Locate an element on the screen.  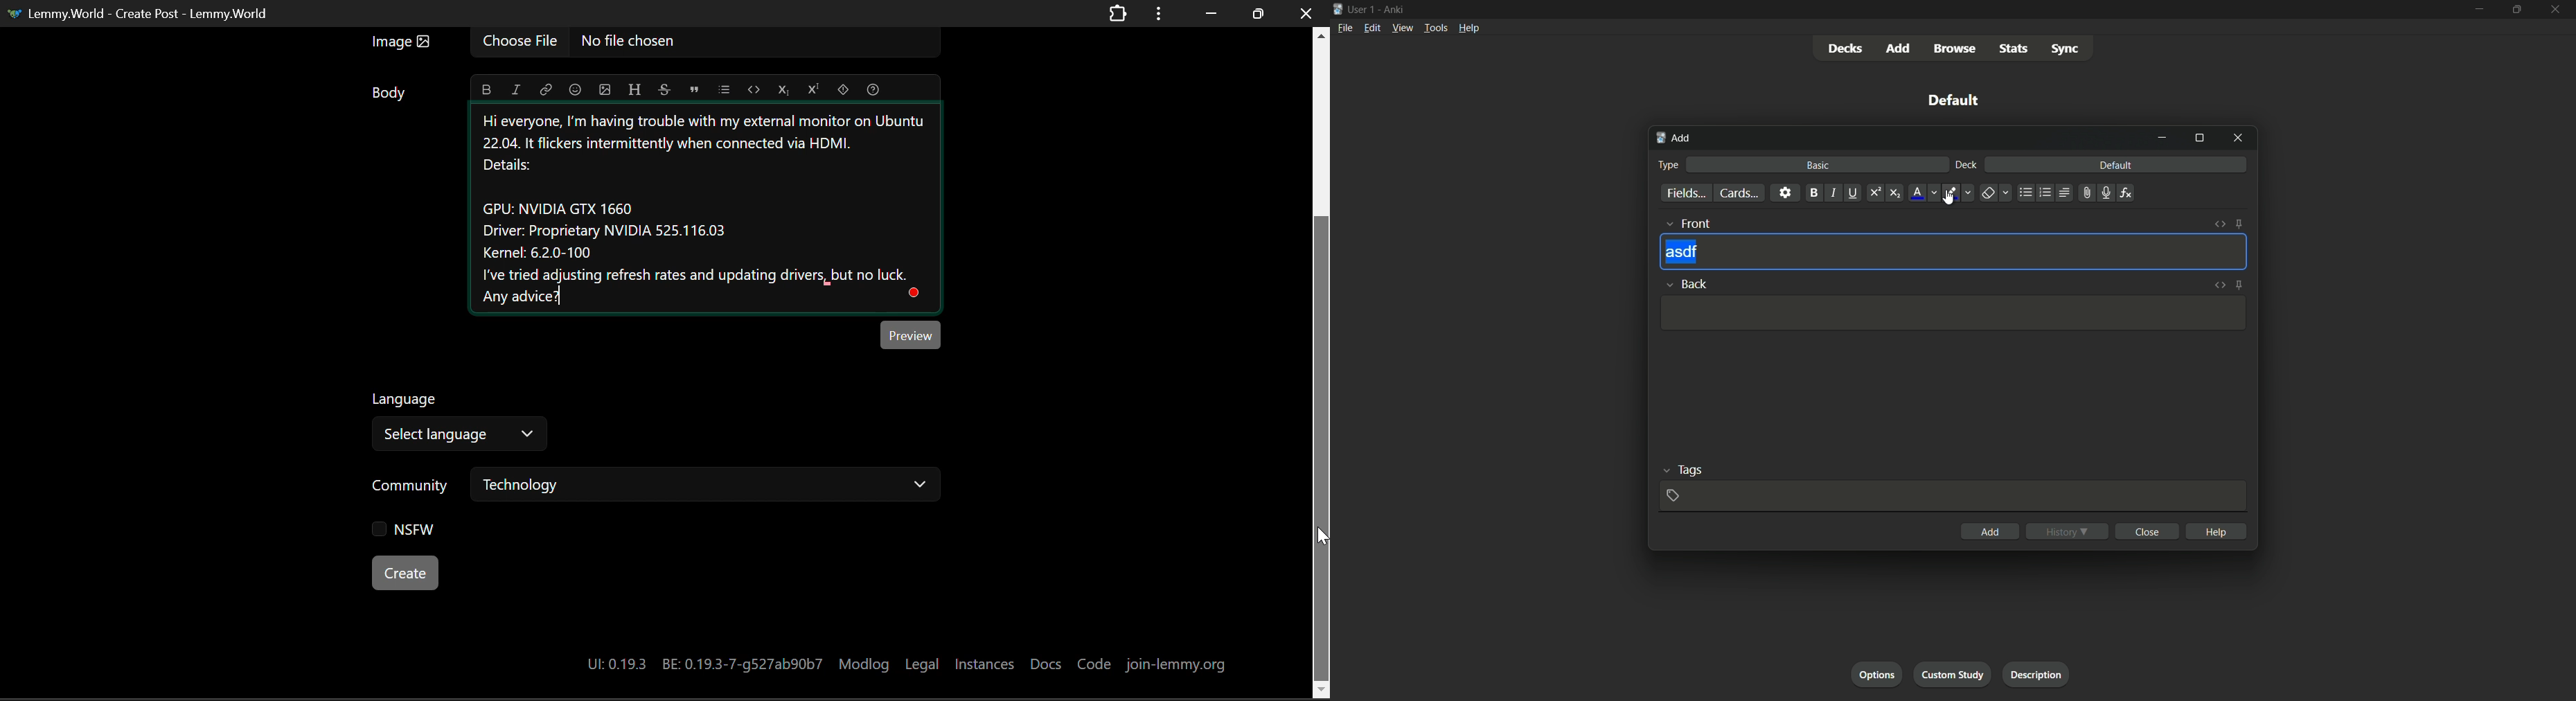
Select Post Language  is located at coordinates (456, 424).